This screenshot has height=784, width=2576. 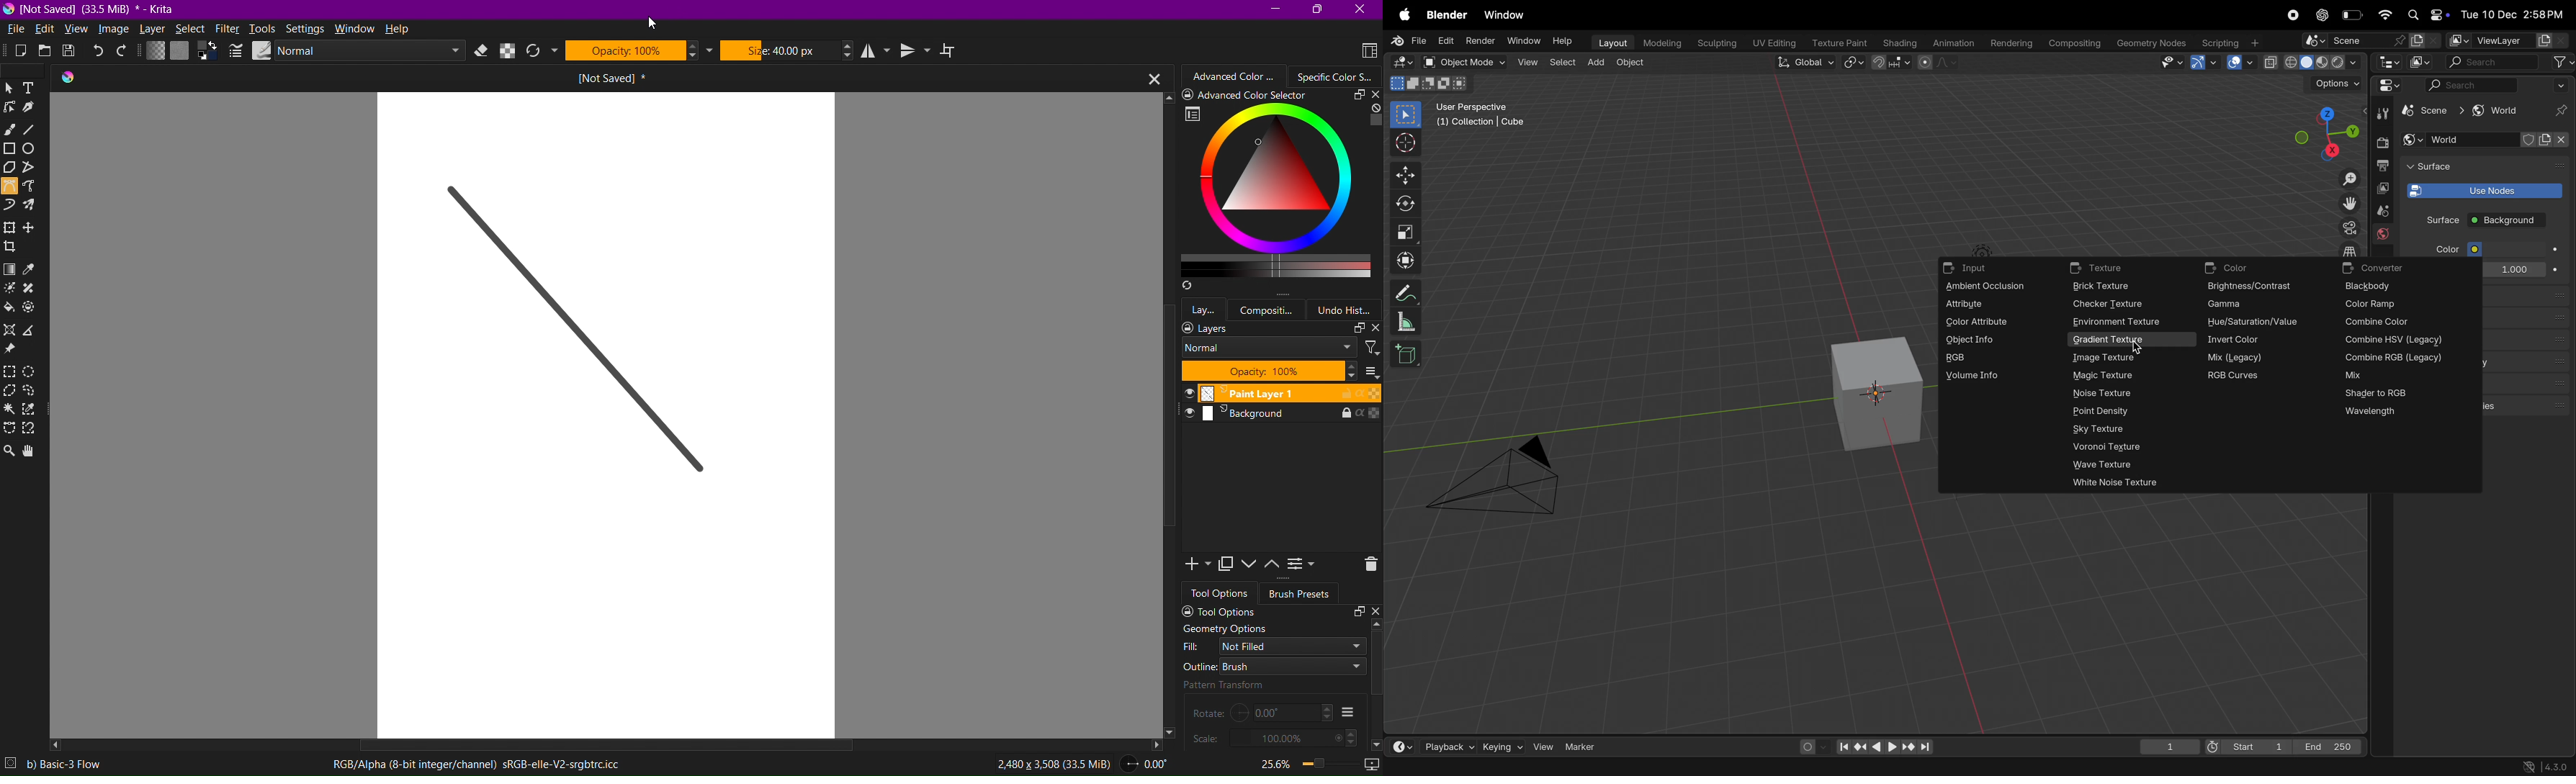 I want to click on canvas, so click(x=604, y=415).